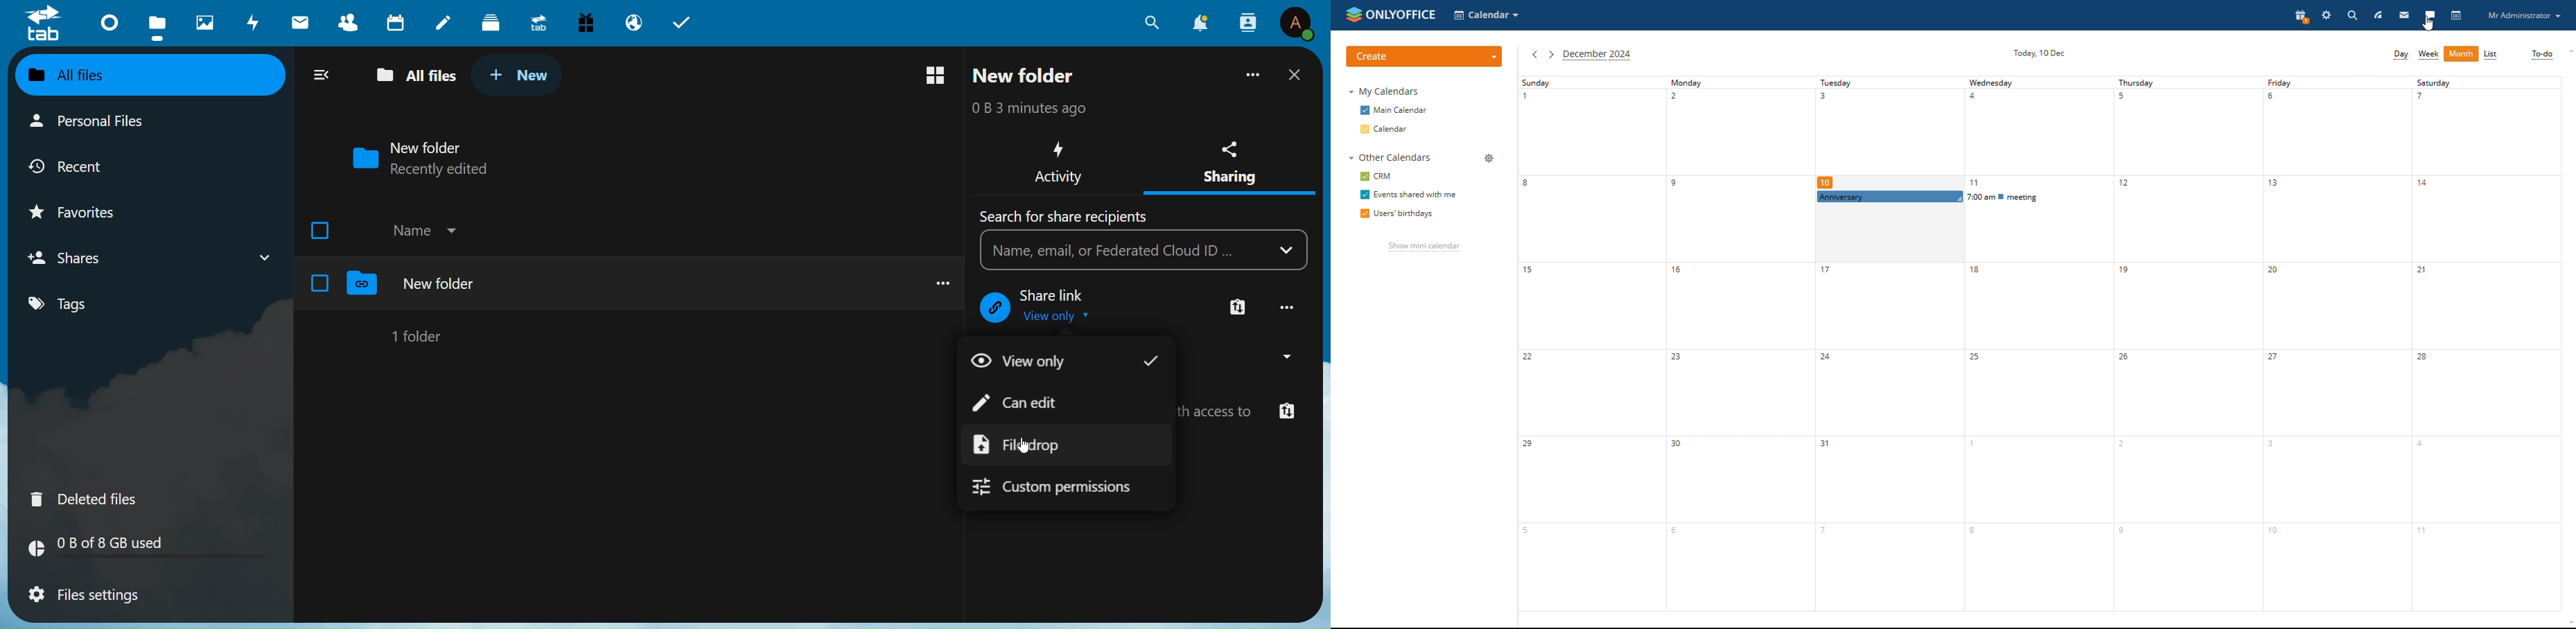 The width and height of the screenshot is (2576, 644). What do you see at coordinates (489, 20) in the screenshot?
I see `Deck` at bounding box center [489, 20].